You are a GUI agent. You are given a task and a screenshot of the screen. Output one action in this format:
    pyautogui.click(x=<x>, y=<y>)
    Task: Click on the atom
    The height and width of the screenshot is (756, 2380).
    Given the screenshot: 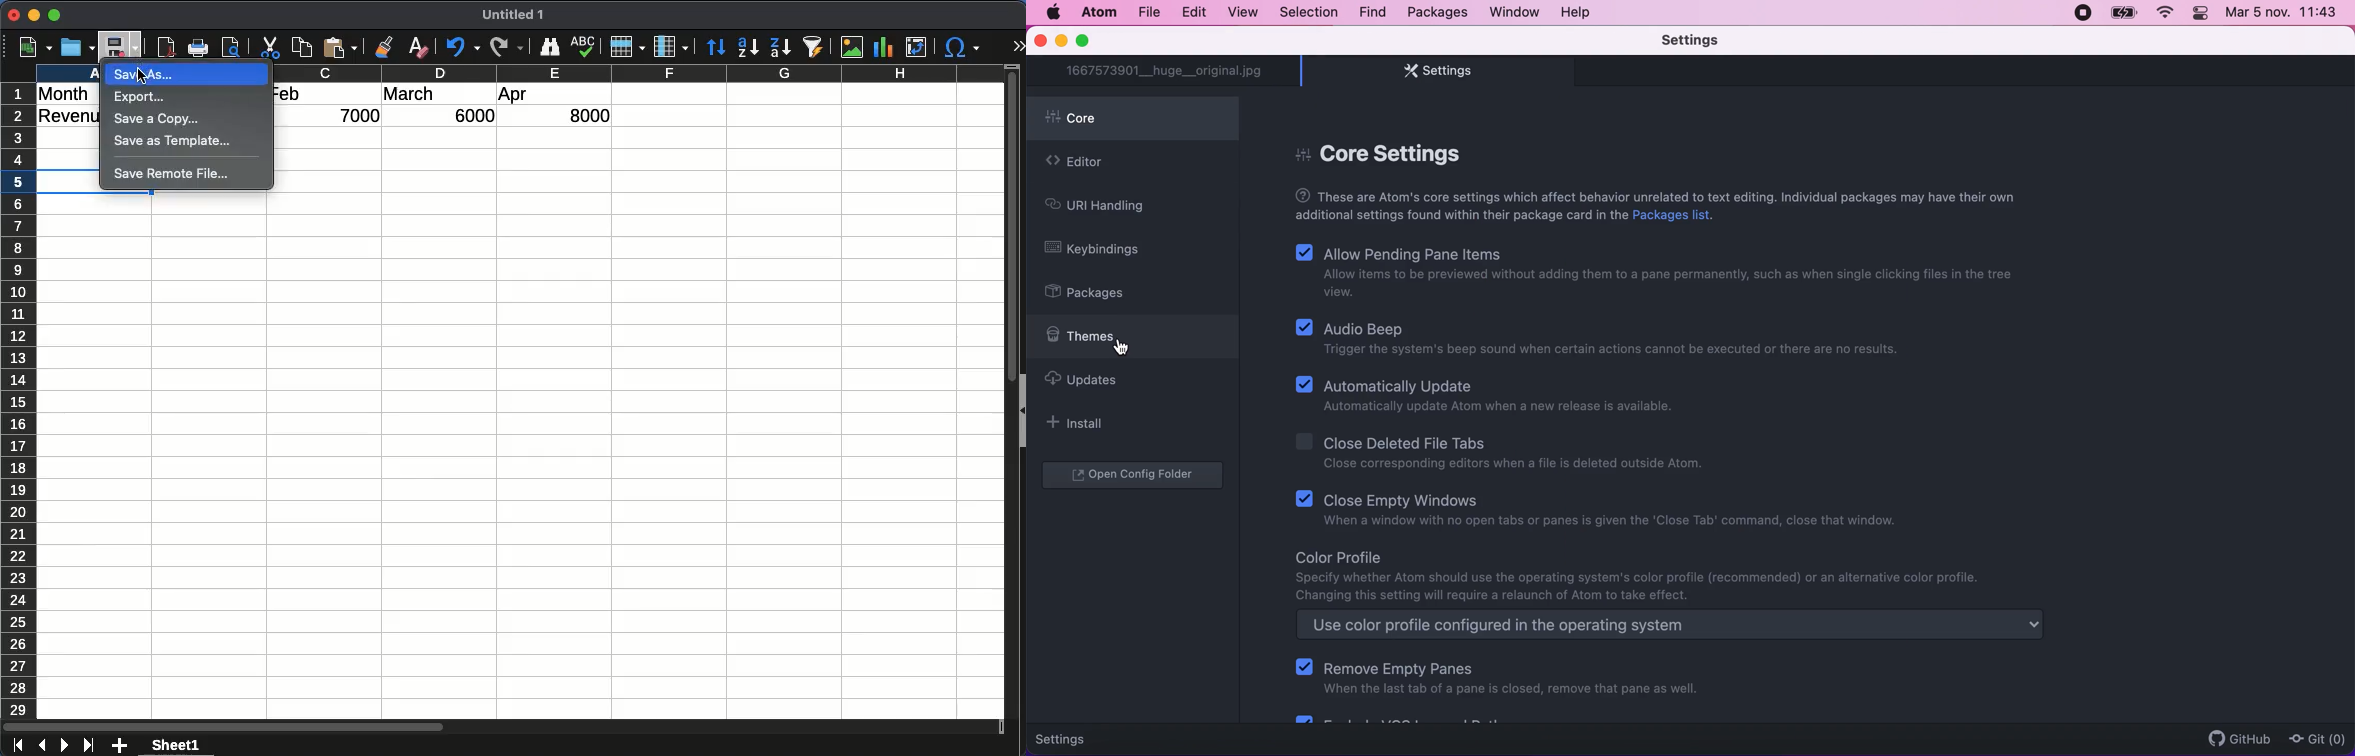 What is the action you would take?
    pyautogui.click(x=1098, y=15)
    